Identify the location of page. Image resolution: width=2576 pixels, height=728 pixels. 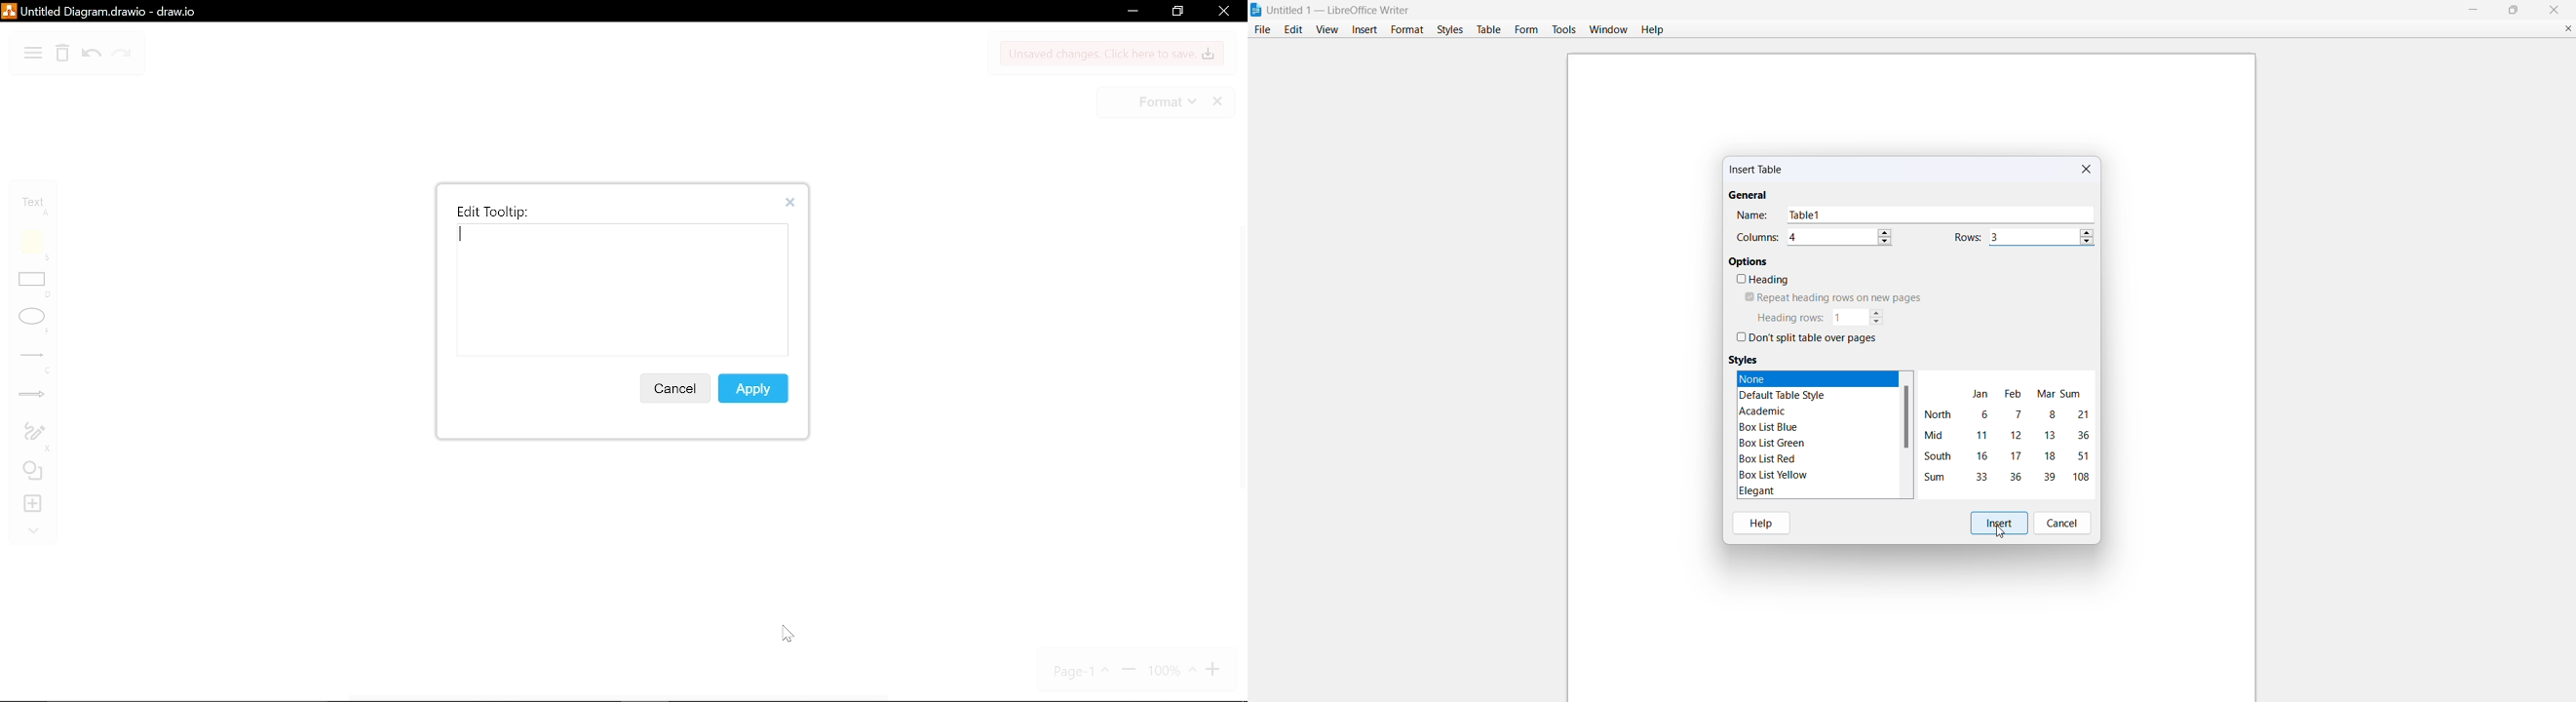
(1083, 671).